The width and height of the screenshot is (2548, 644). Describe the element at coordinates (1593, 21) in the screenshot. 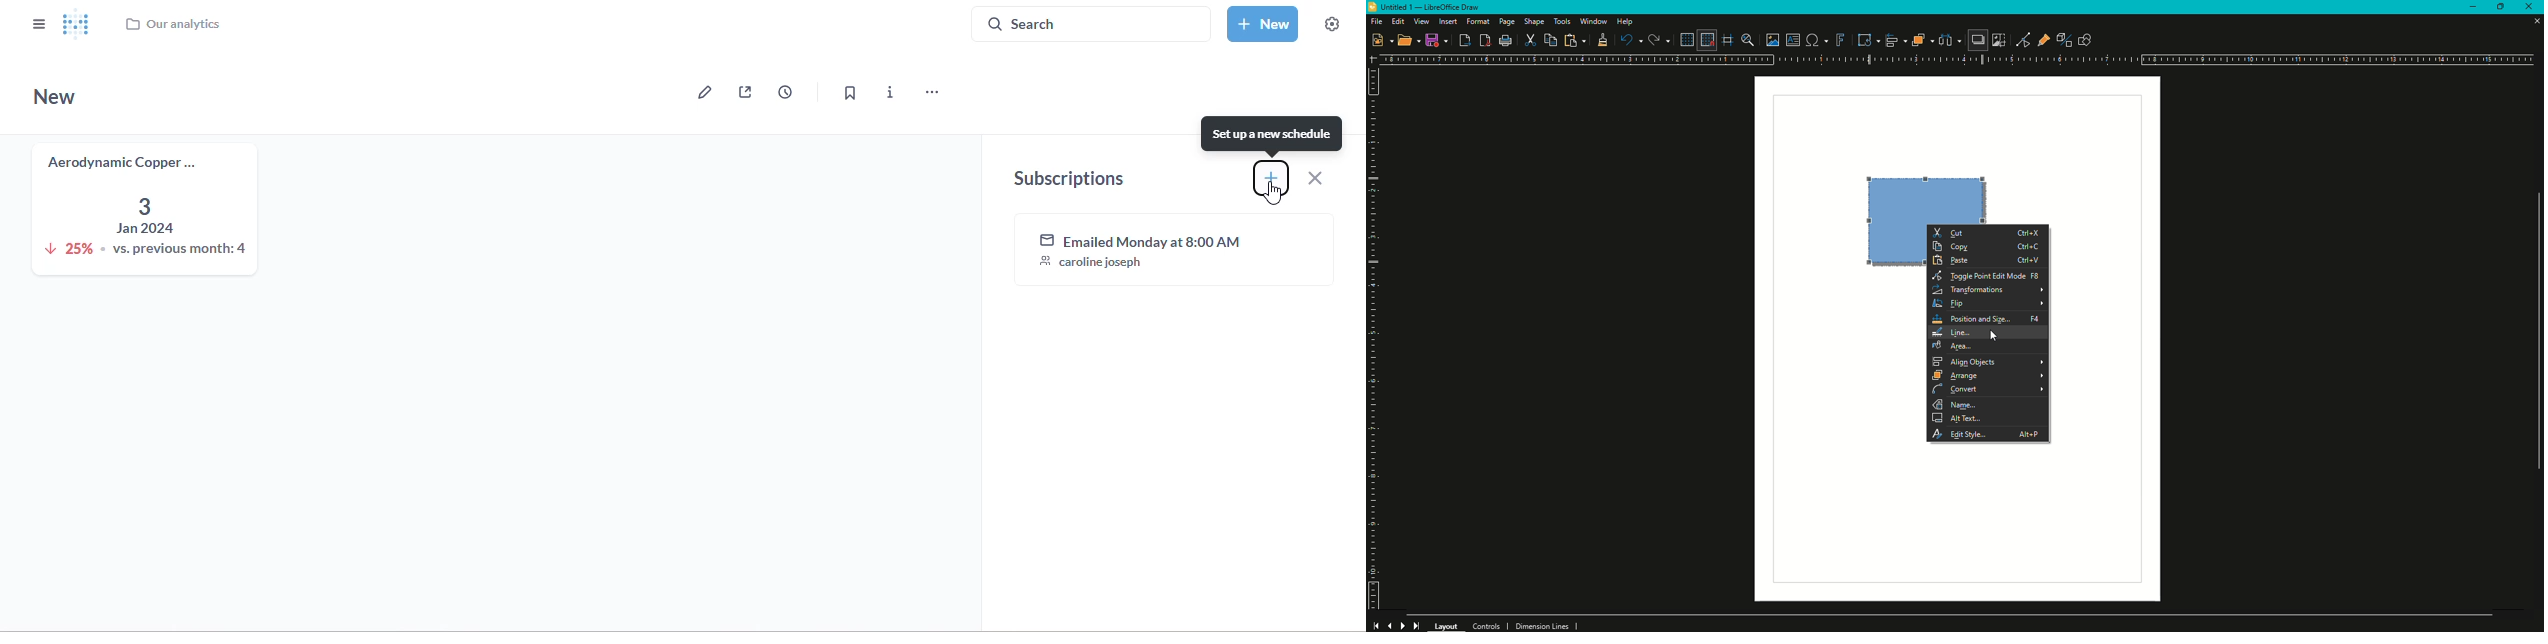

I see `Window` at that location.